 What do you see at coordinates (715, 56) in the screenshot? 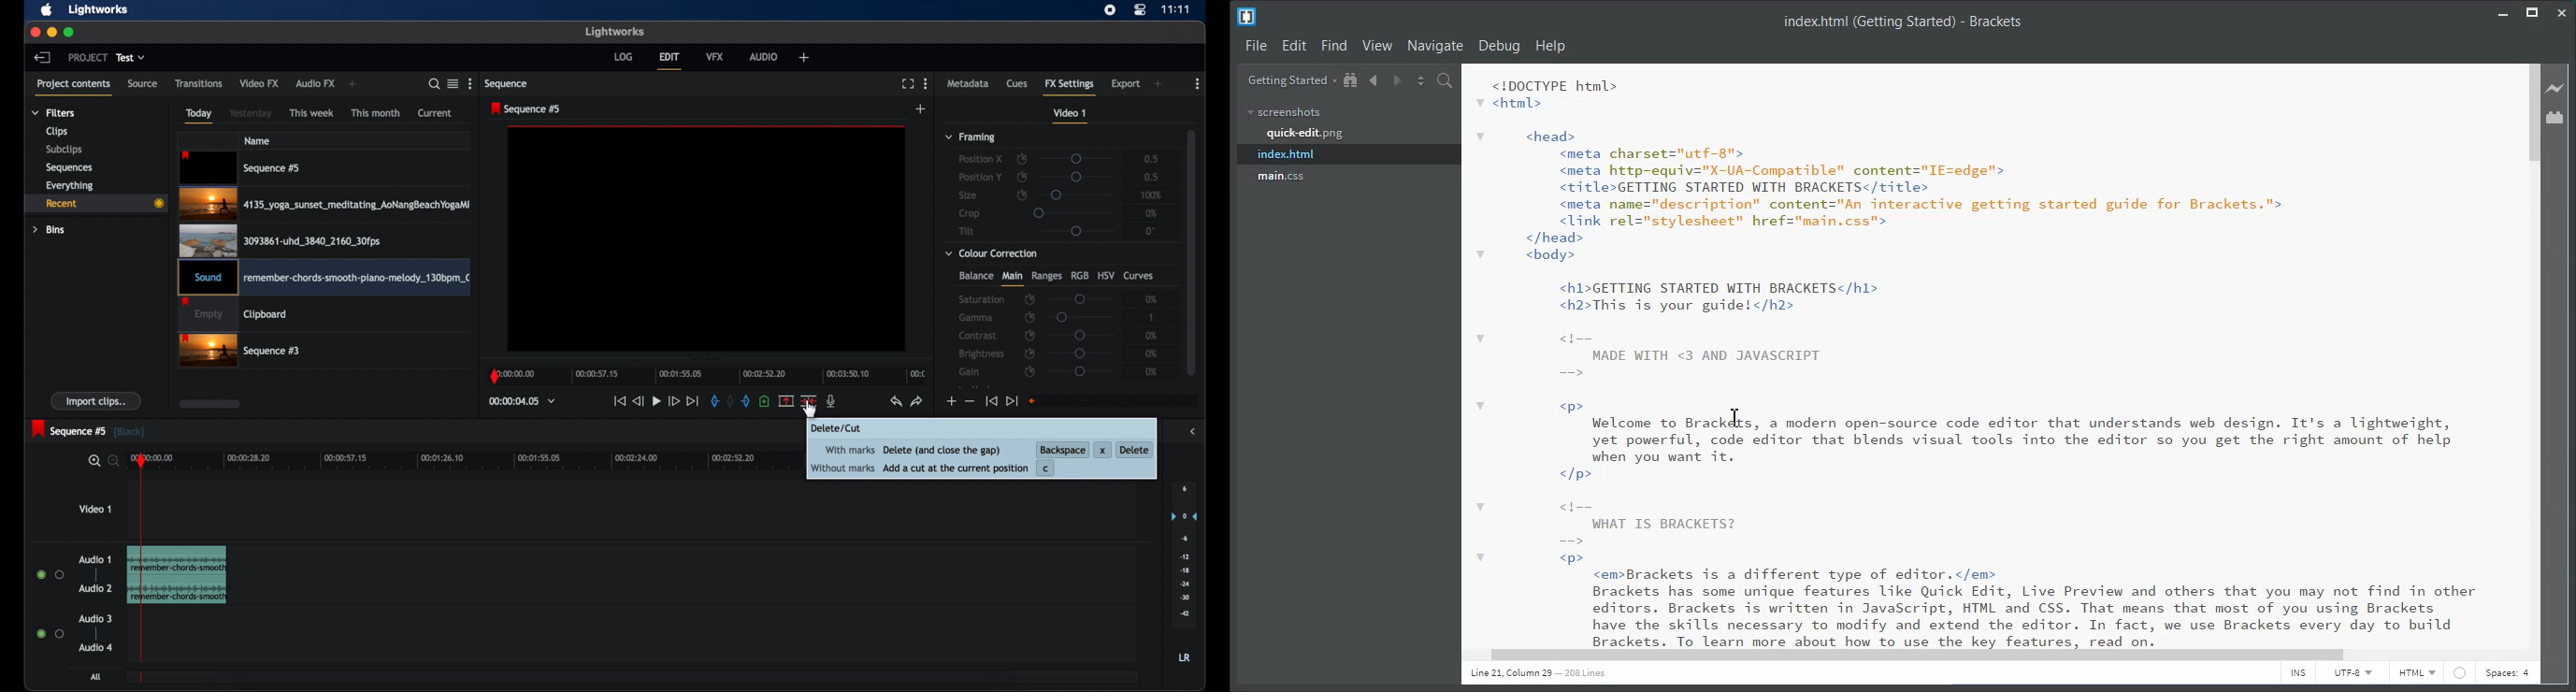
I see `vfx` at bounding box center [715, 56].